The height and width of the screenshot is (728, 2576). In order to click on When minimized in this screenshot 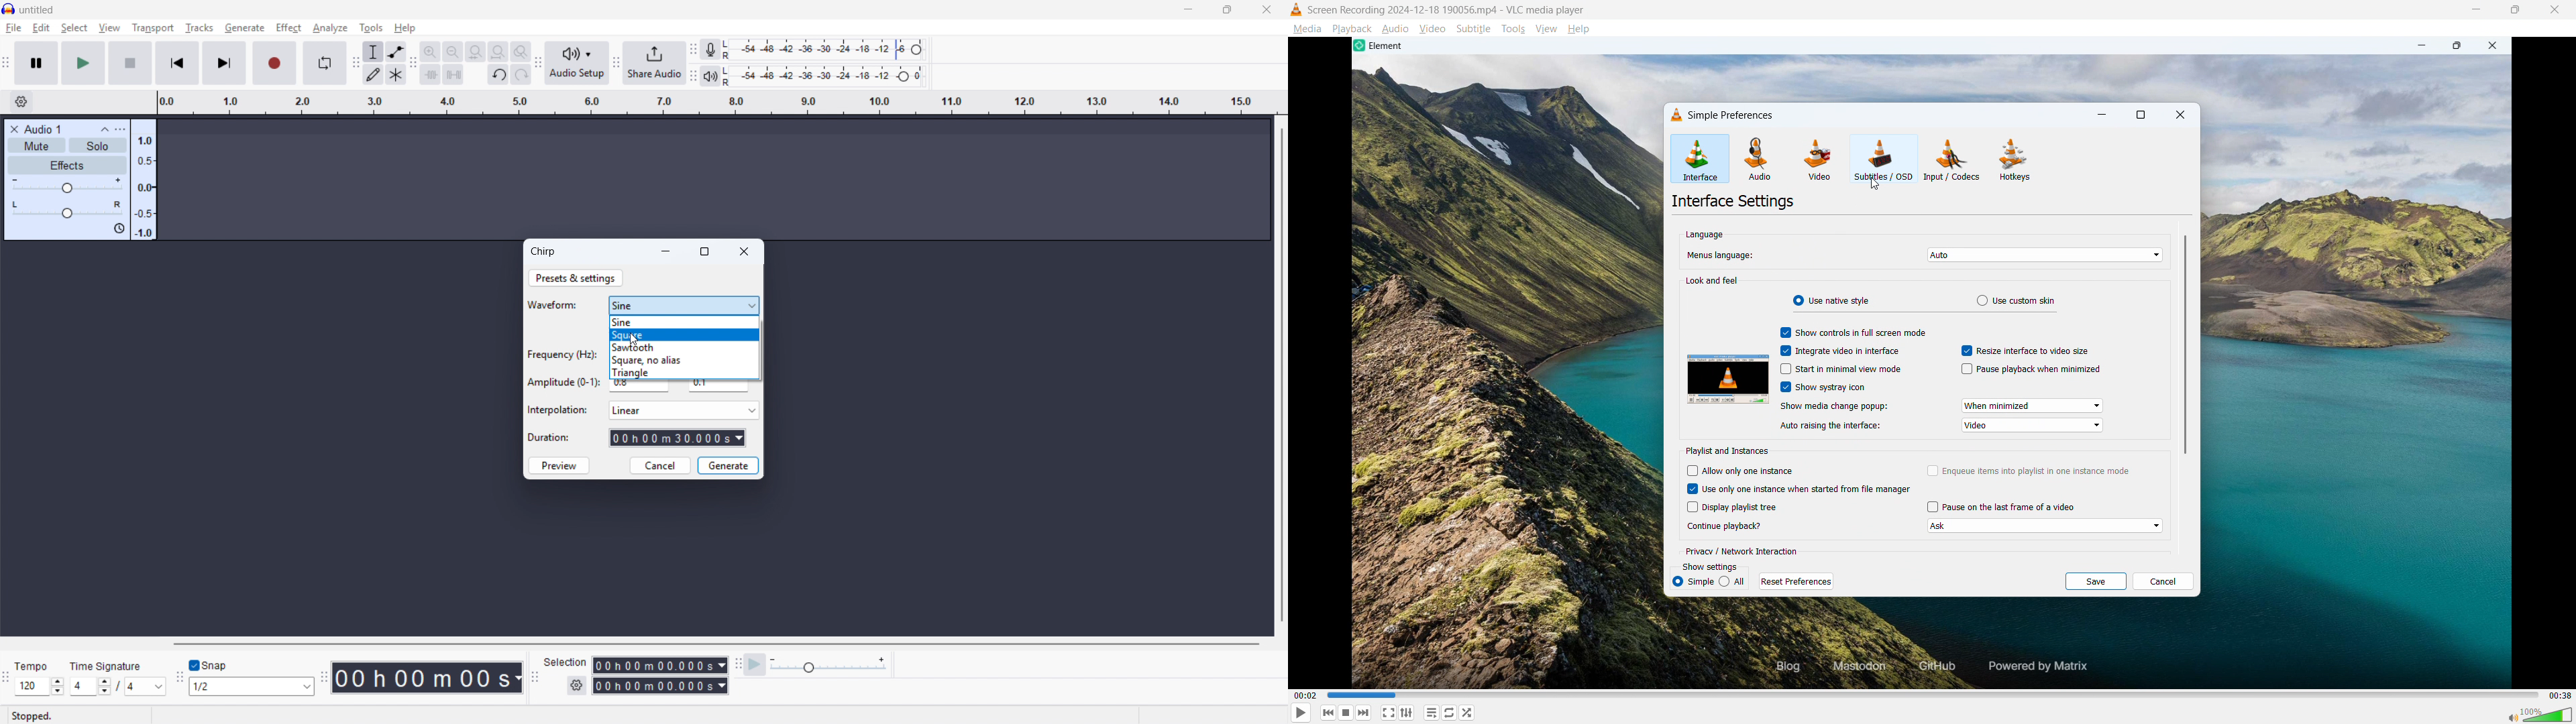, I will do `click(2033, 406)`.